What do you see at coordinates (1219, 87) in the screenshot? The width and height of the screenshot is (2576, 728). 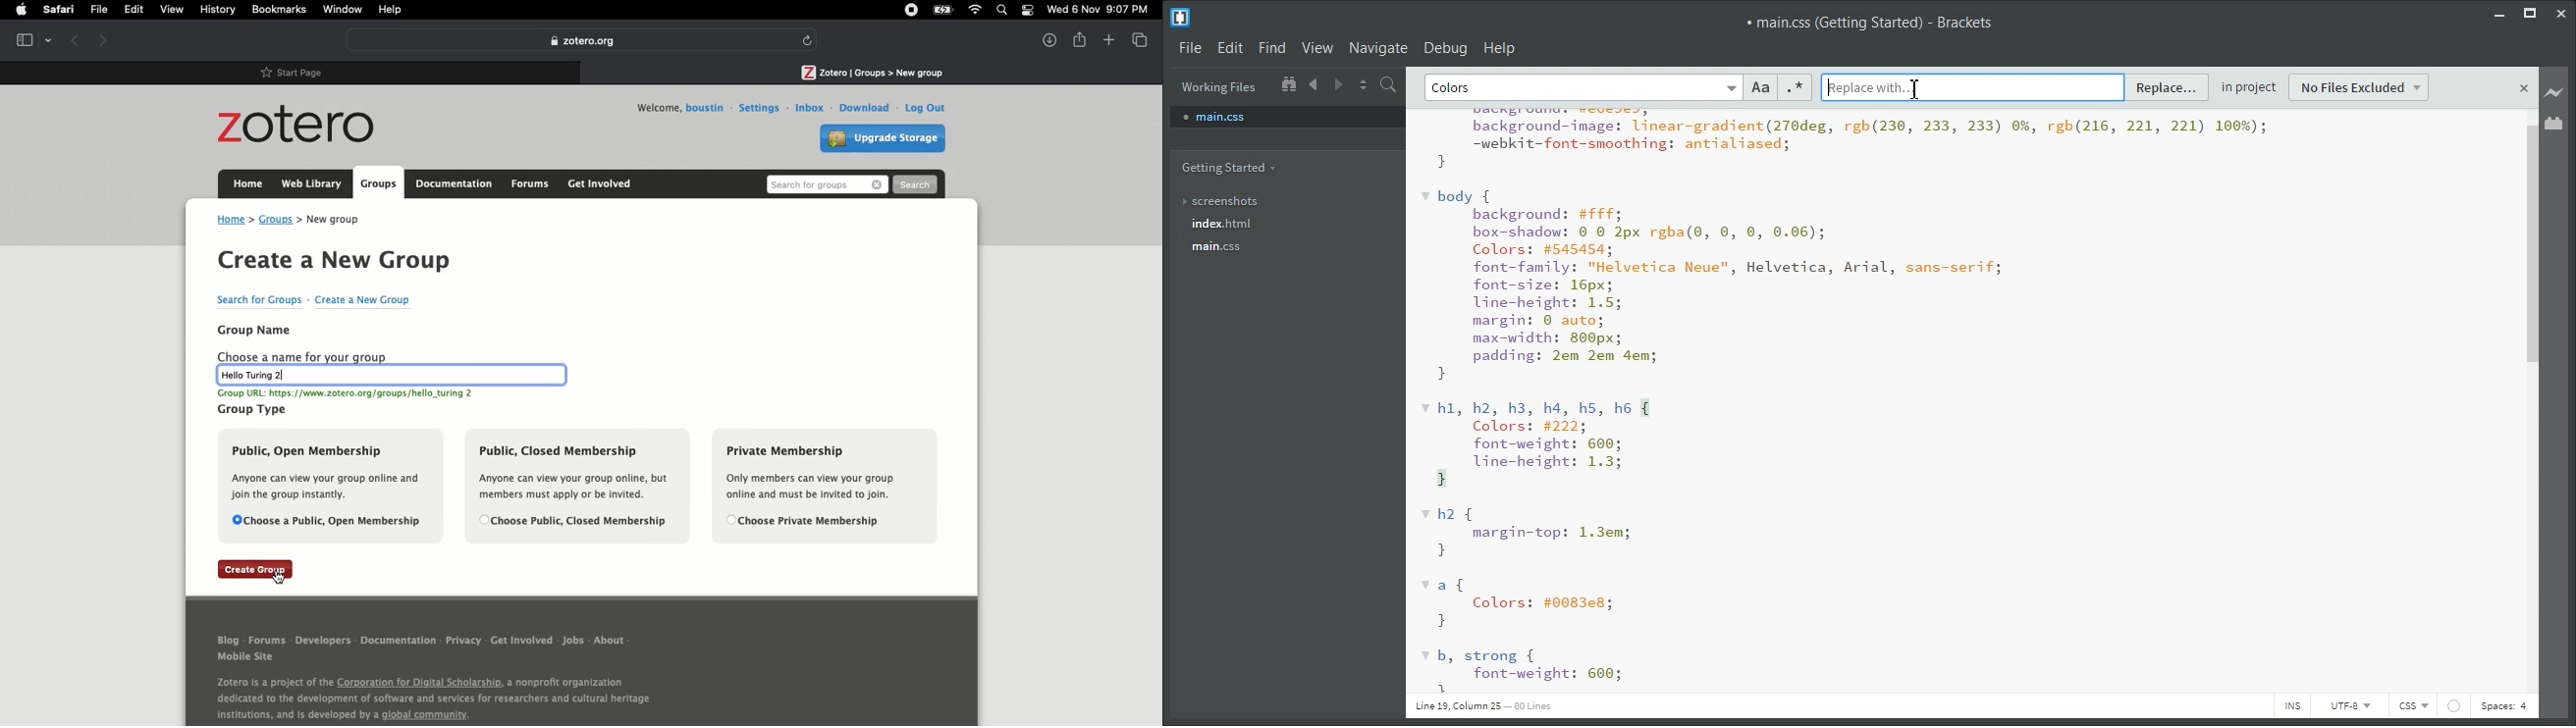 I see `Working Files` at bounding box center [1219, 87].